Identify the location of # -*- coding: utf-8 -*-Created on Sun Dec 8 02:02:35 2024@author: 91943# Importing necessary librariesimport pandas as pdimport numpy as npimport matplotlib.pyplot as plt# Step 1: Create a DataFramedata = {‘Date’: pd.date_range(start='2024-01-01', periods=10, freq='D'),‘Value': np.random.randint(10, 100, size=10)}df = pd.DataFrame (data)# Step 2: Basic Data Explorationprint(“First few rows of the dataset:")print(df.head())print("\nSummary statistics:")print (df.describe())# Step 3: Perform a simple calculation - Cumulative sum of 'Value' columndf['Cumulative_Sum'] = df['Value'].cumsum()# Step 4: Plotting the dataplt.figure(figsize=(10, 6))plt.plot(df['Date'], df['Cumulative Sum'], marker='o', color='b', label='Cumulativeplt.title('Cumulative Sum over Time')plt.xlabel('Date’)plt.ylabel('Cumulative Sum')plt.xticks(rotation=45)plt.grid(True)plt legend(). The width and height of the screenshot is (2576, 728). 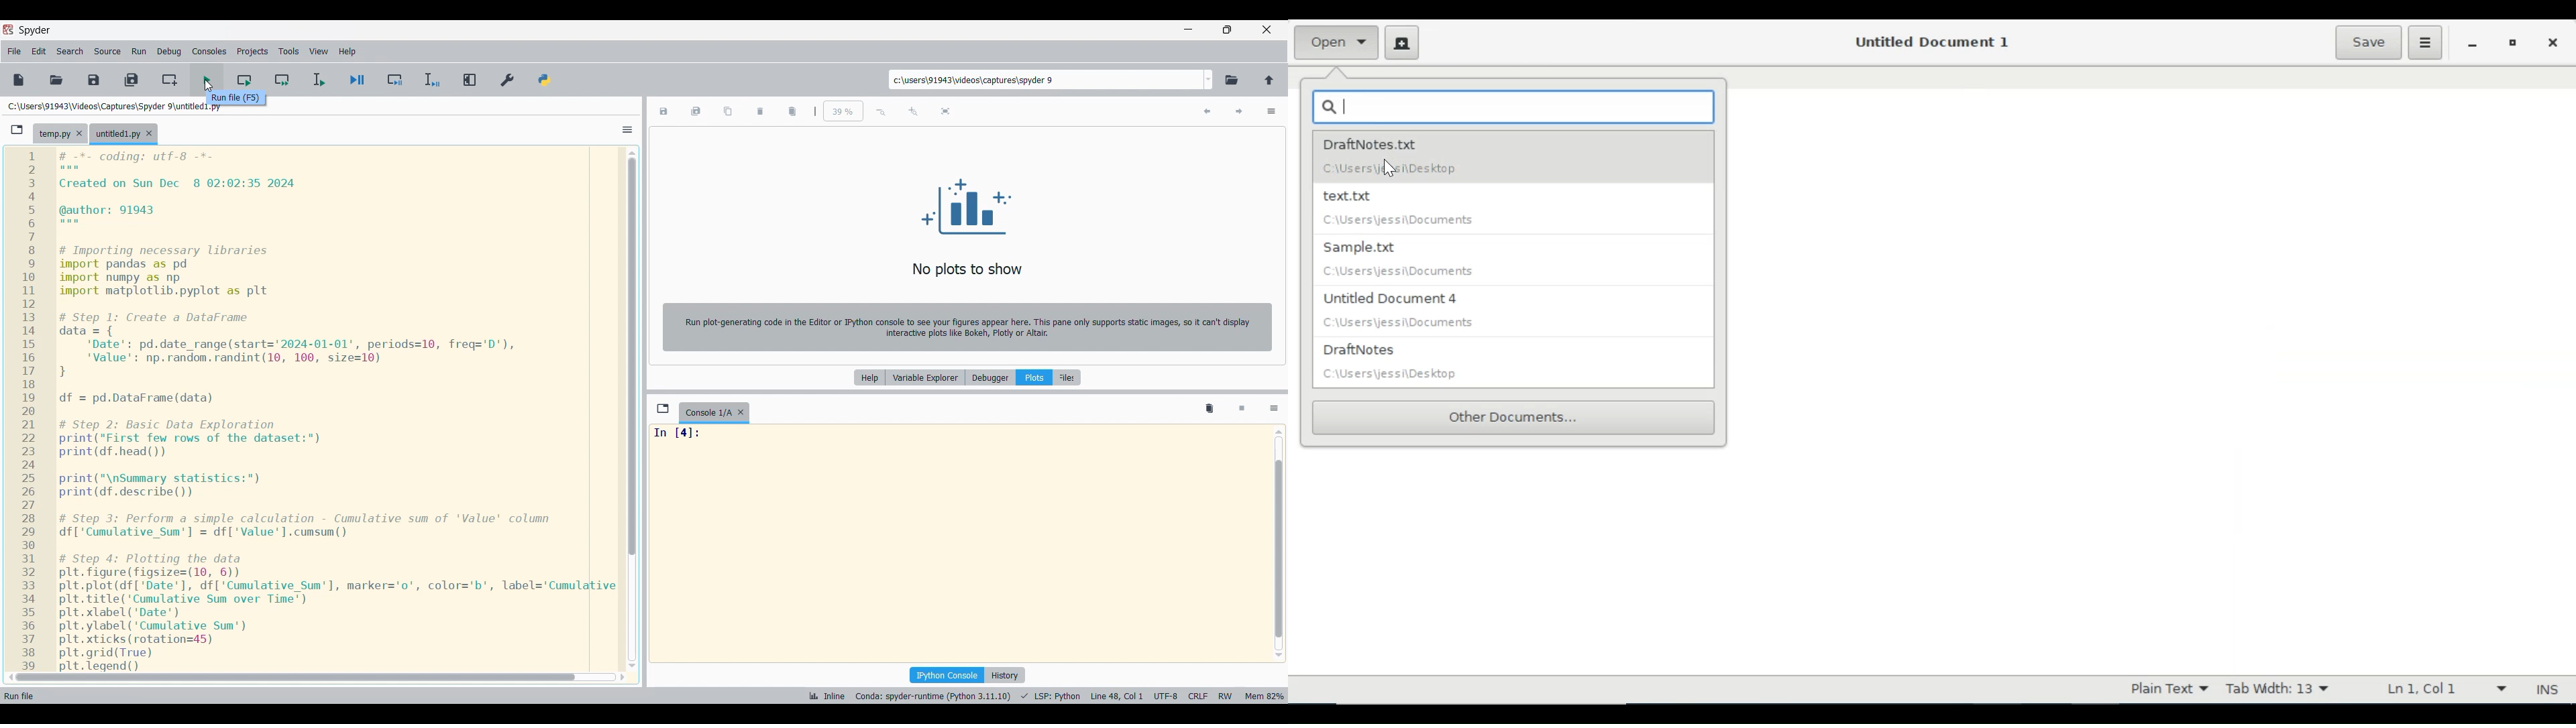
(334, 408).